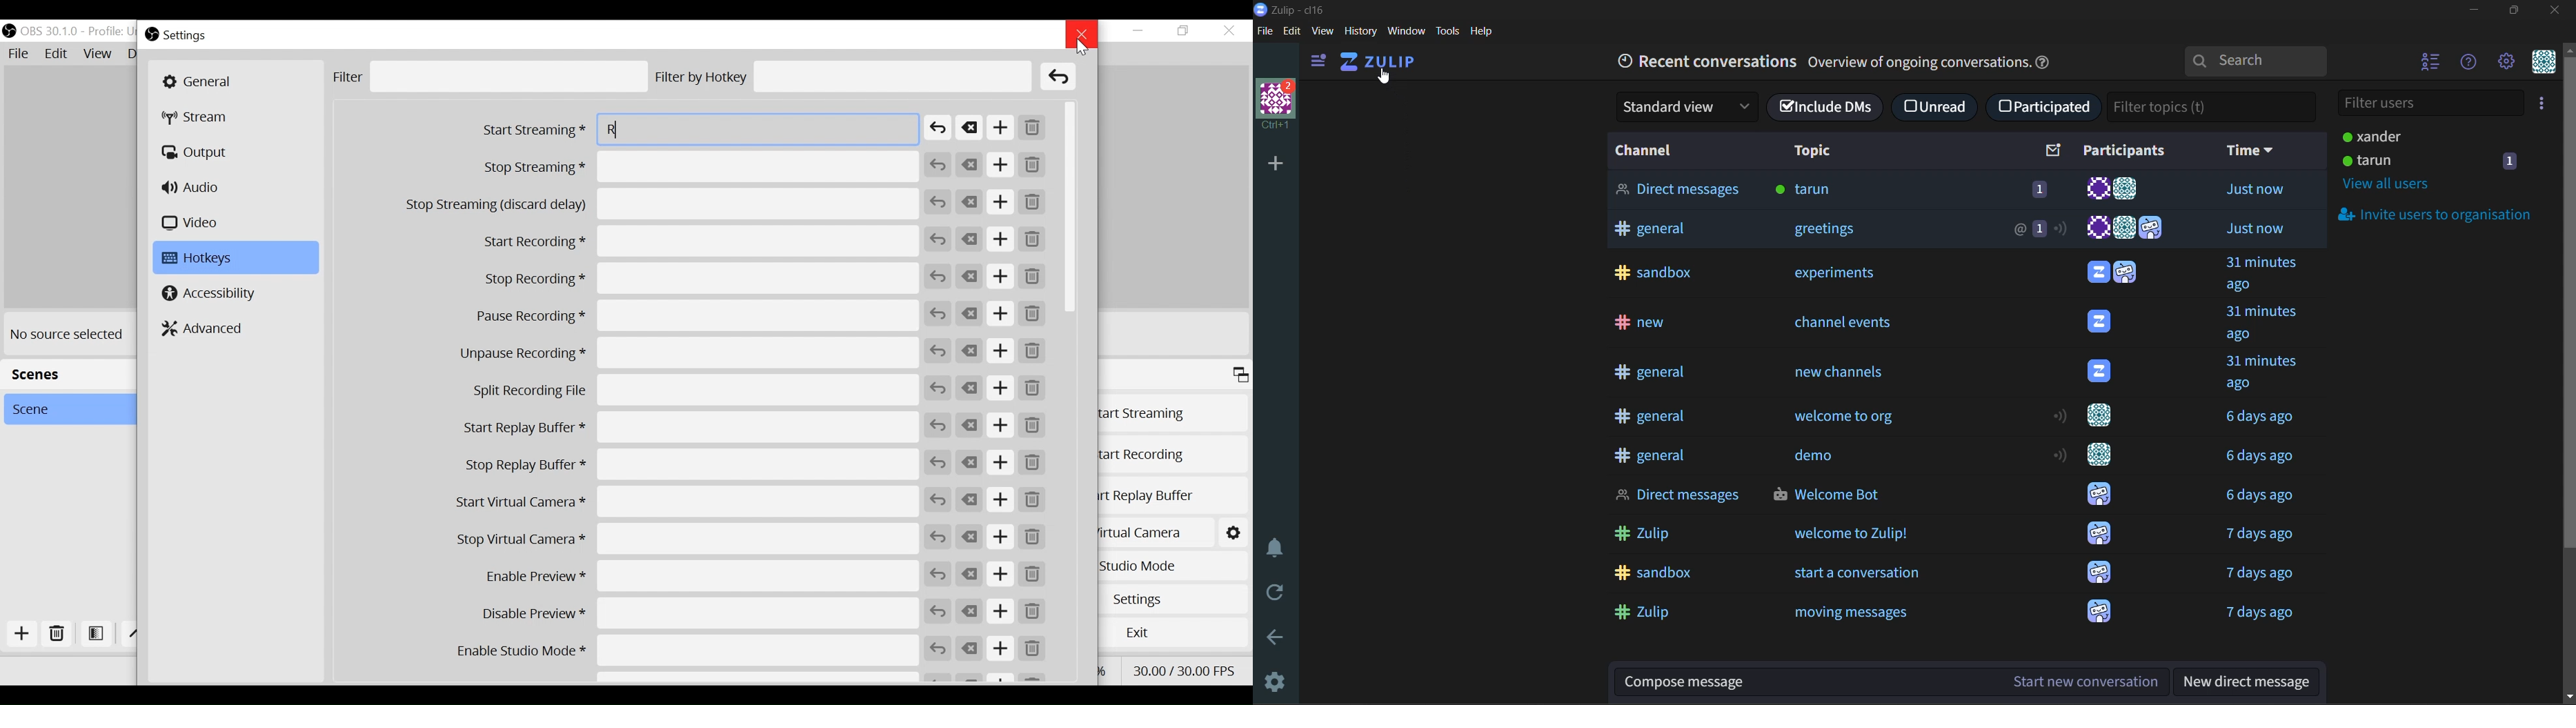 Image resolution: width=2576 pixels, height=728 pixels. I want to click on help, so click(2043, 65).